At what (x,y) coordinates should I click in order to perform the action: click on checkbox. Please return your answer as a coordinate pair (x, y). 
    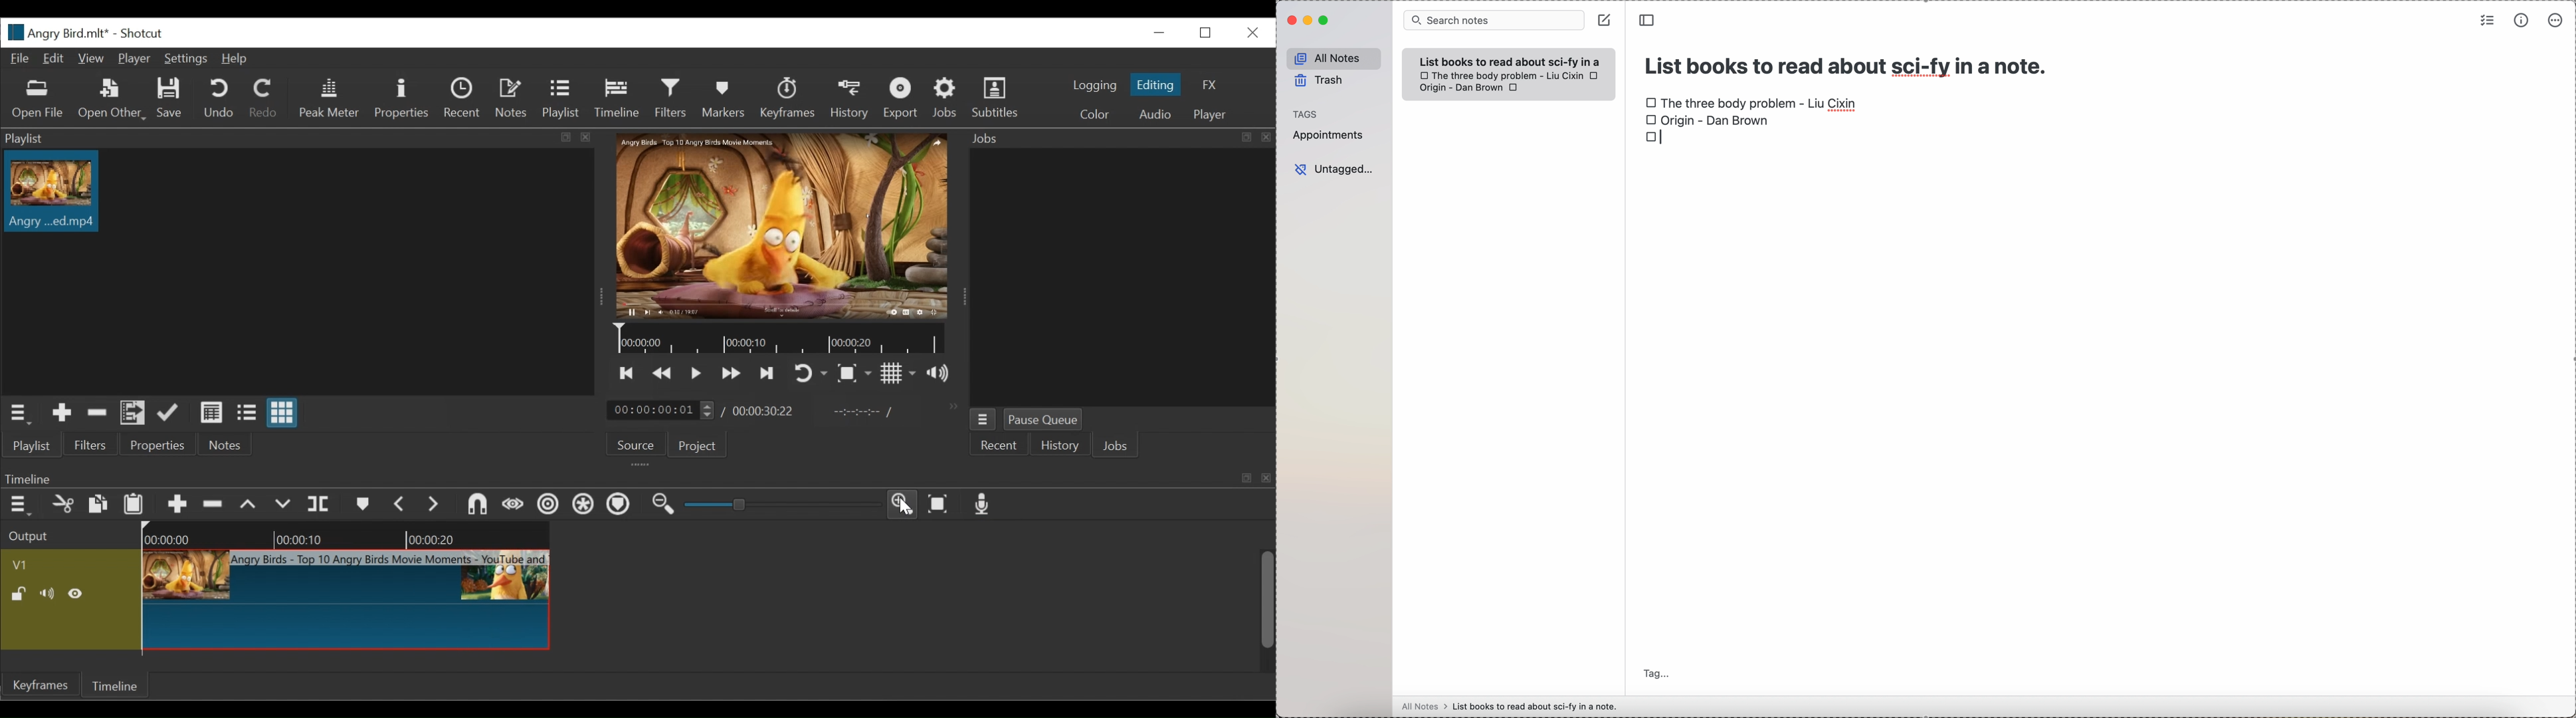
    Looking at the image, I should click on (1651, 136).